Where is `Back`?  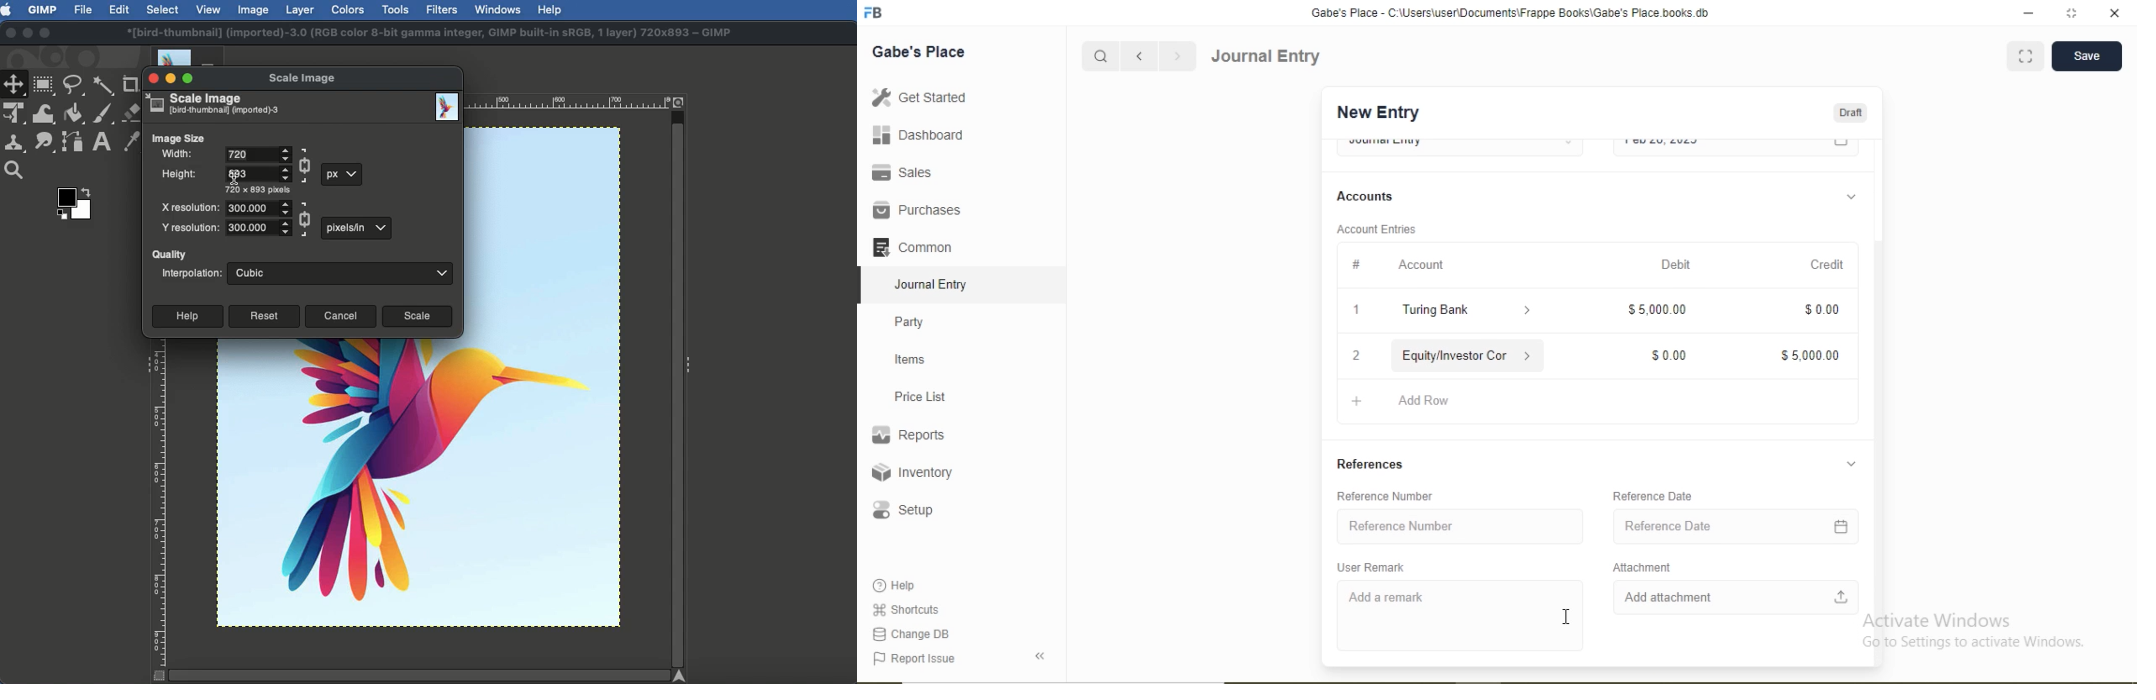 Back is located at coordinates (1039, 656).